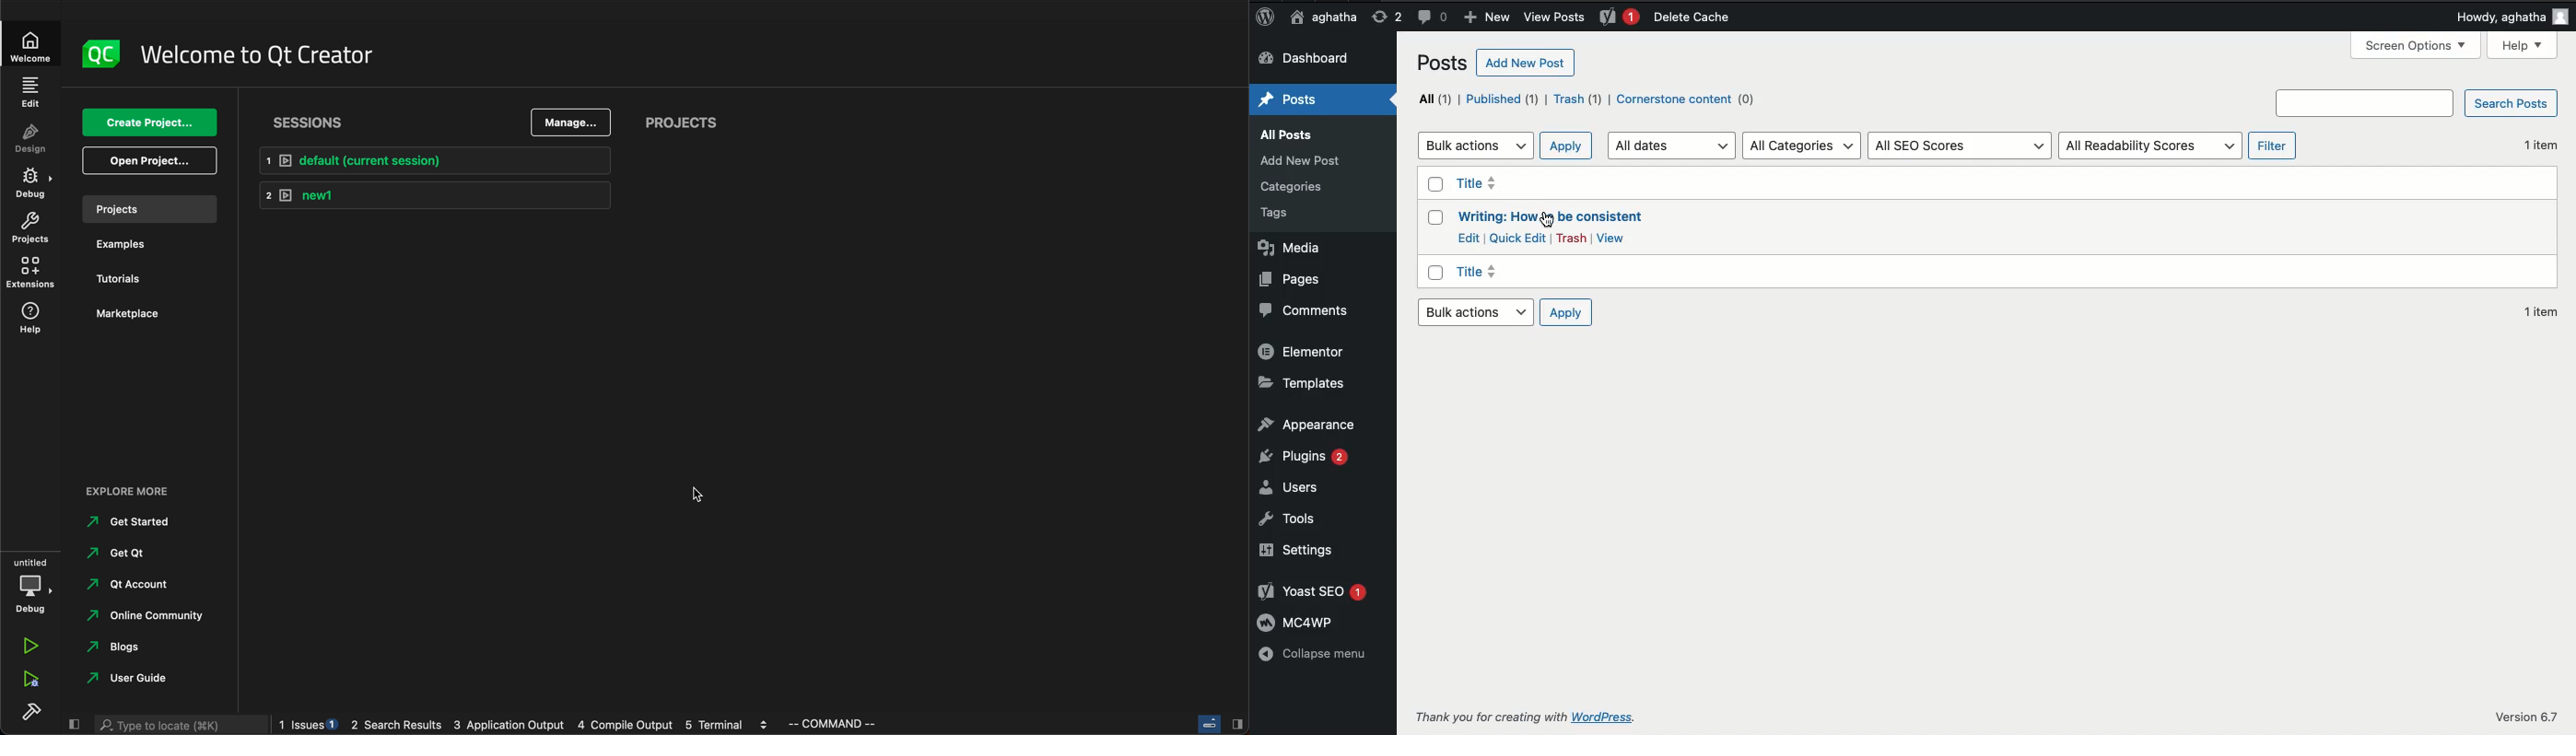  Describe the element at coordinates (1474, 313) in the screenshot. I see `Bulk actions` at that location.